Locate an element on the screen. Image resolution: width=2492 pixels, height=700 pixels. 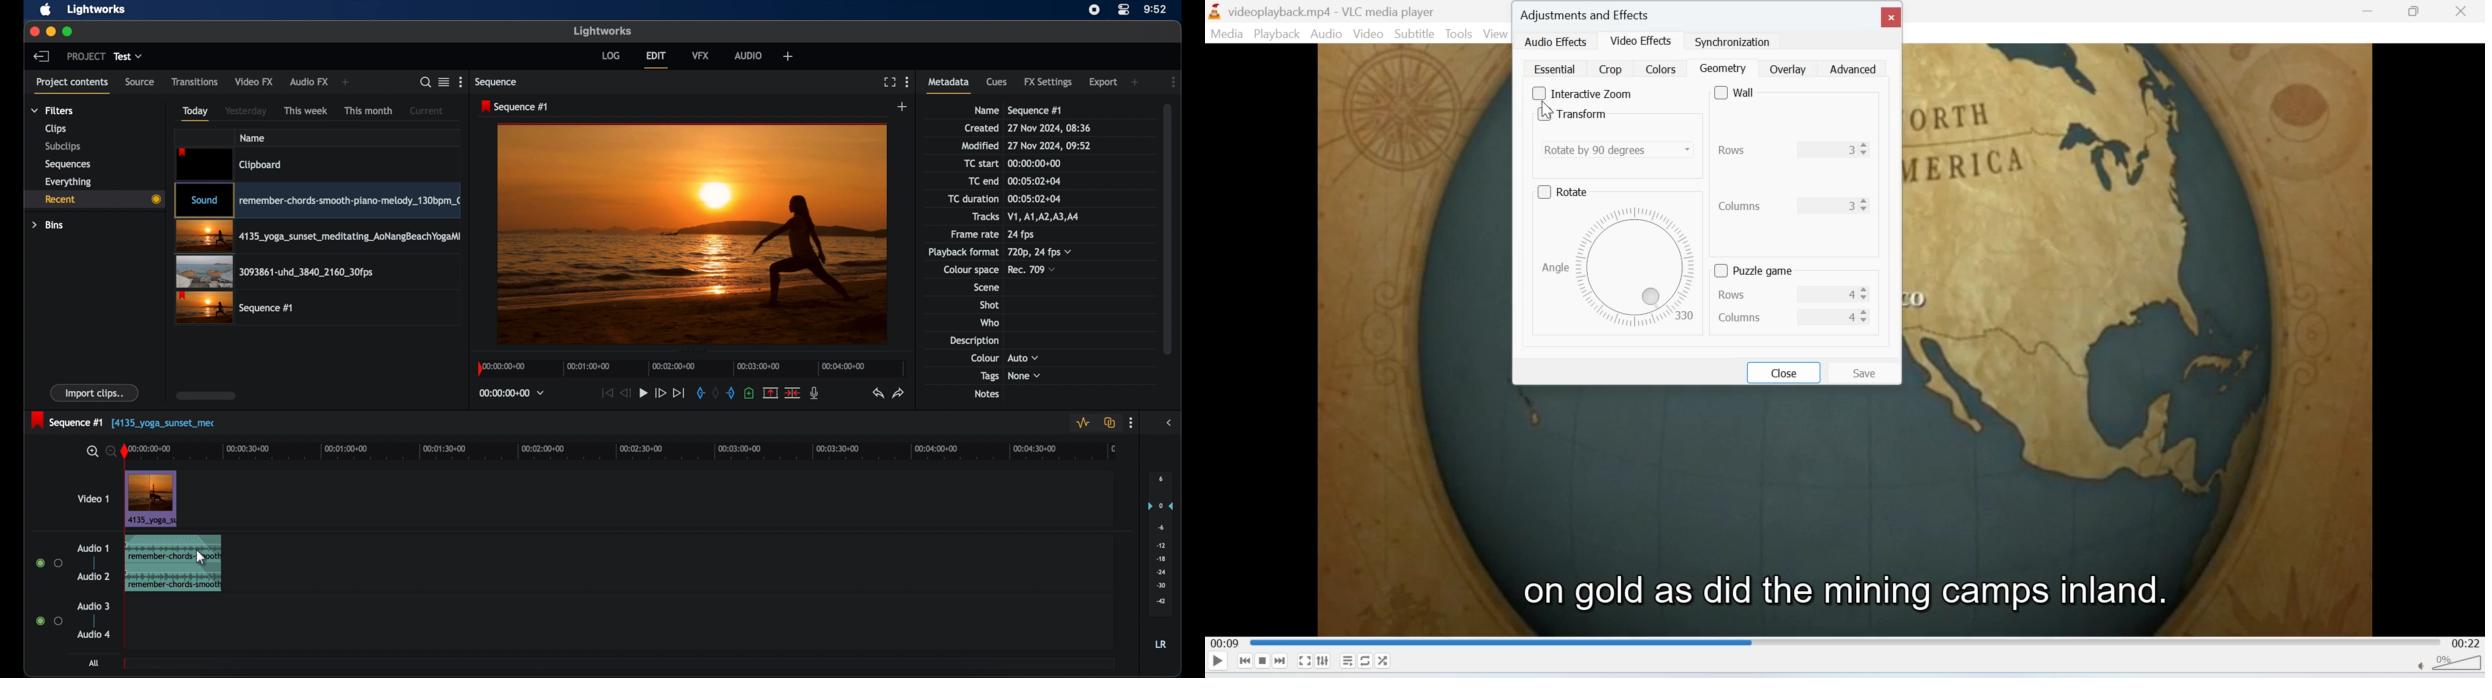
Playbar is located at coordinates (1847, 642).